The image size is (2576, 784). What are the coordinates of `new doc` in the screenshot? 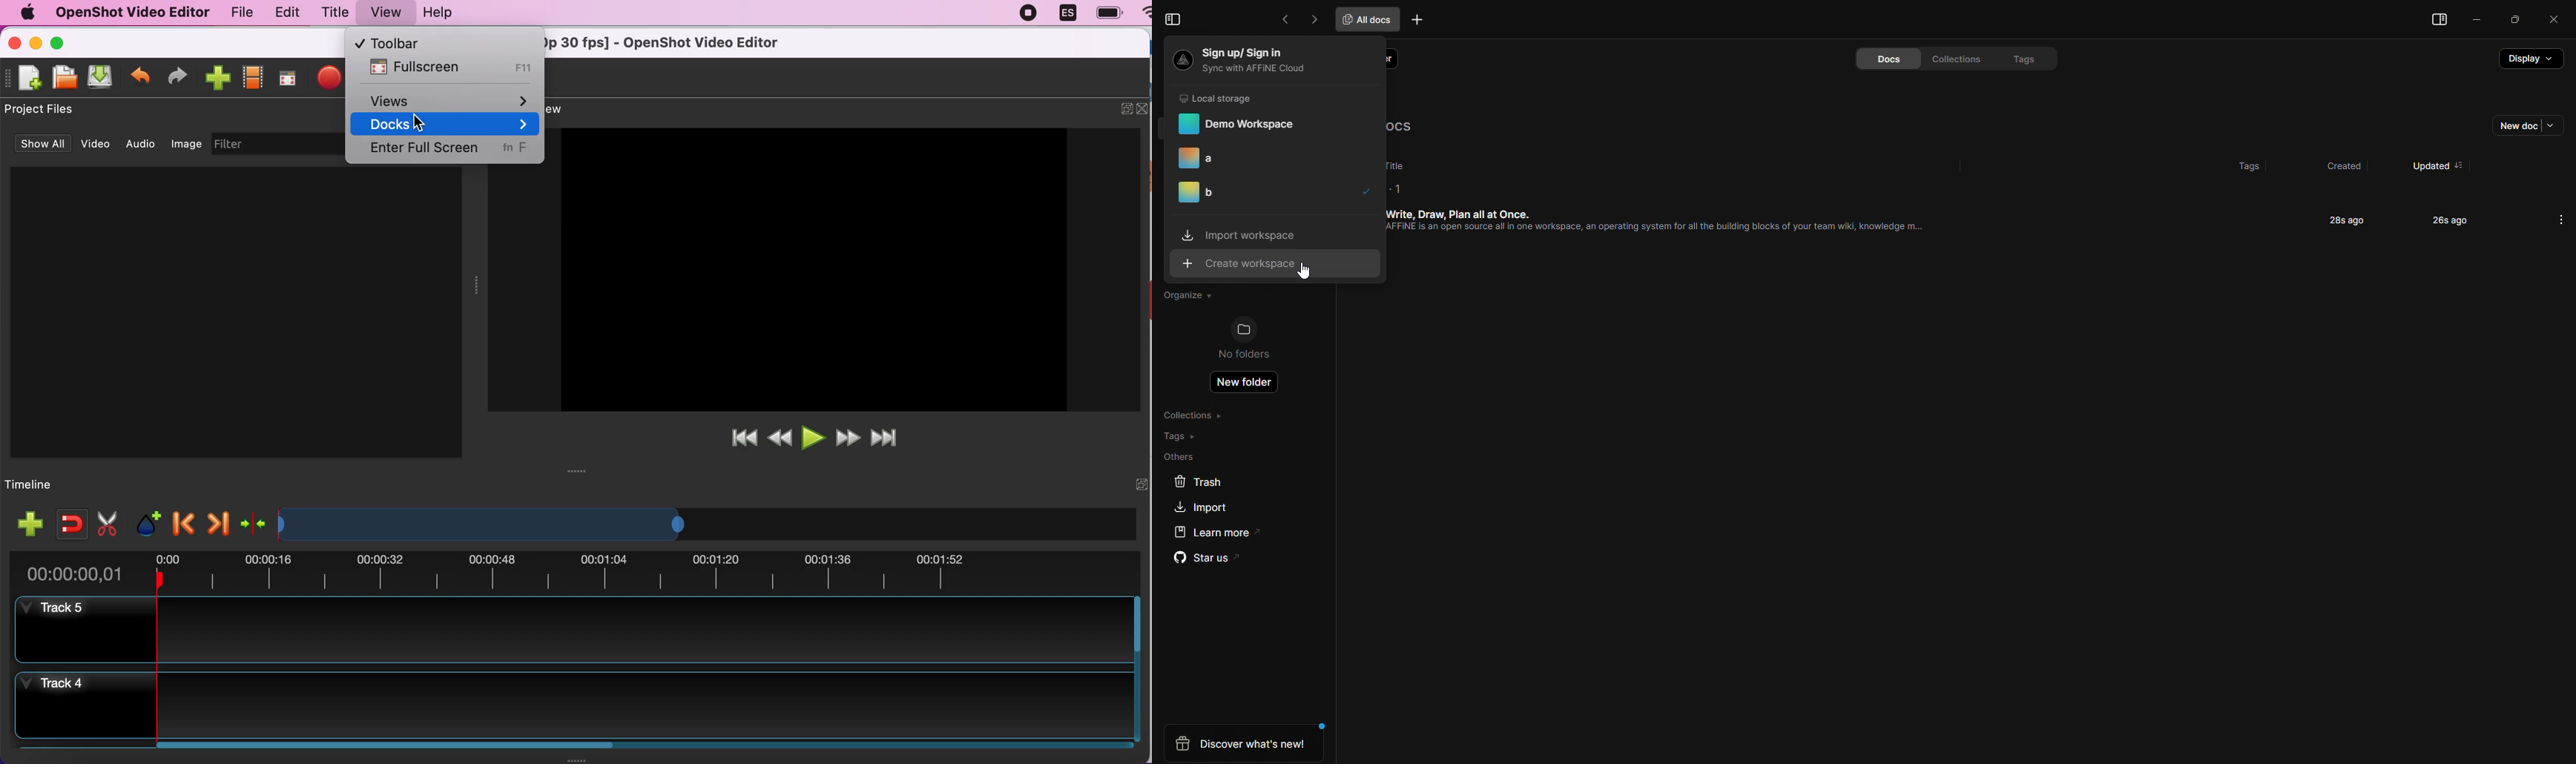 It's located at (2520, 128).